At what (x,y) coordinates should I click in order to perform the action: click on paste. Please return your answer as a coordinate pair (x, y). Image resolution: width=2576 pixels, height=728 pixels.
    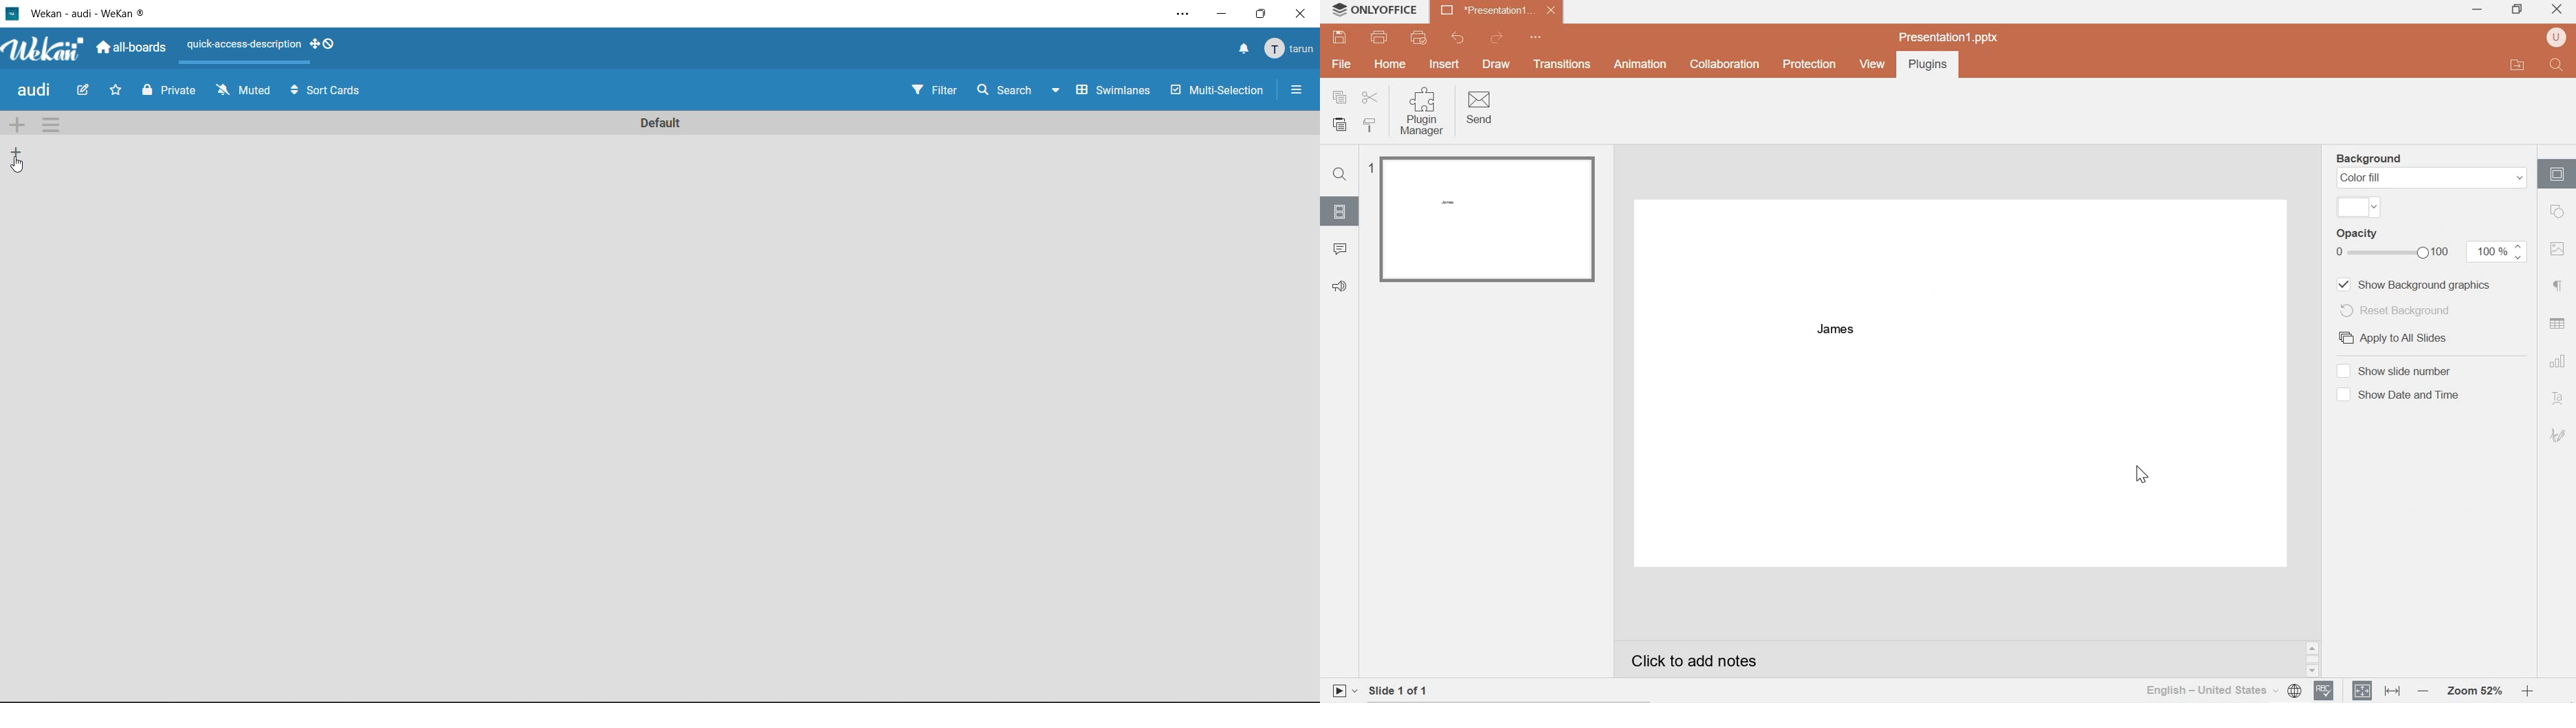
    Looking at the image, I should click on (1342, 125).